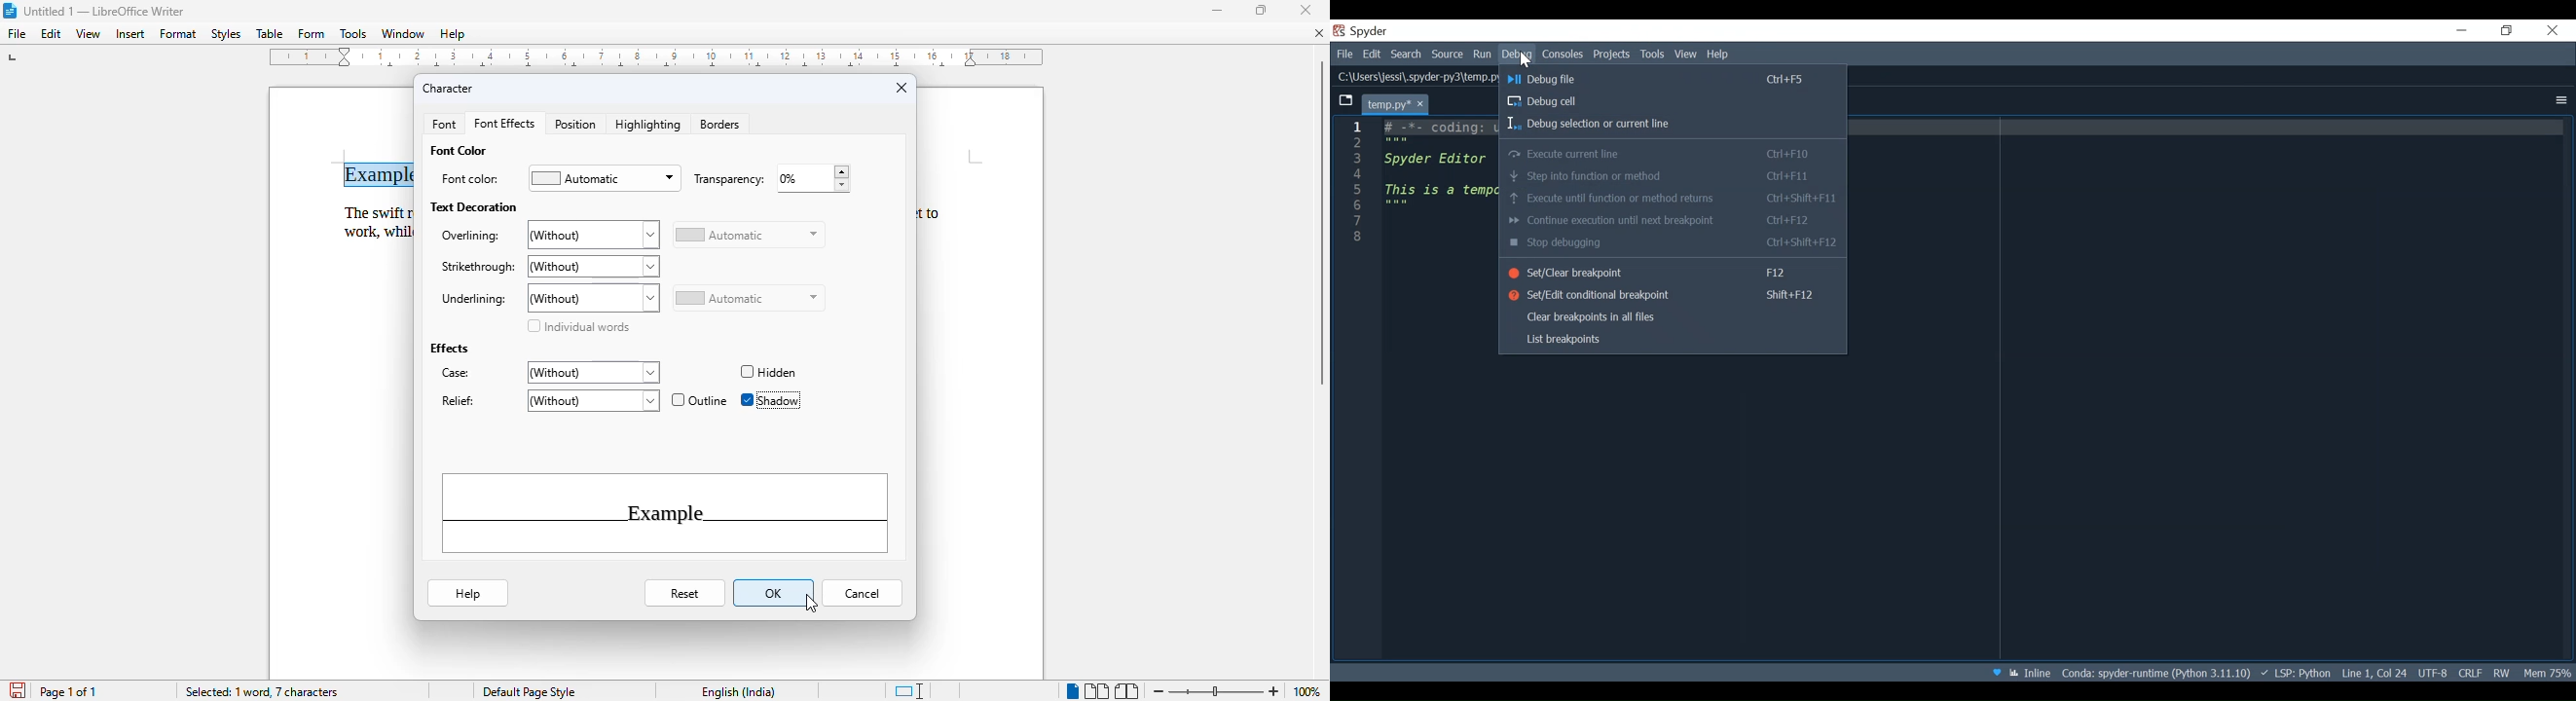 The height and width of the screenshot is (728, 2576). Describe the element at coordinates (2435, 672) in the screenshot. I see `File Encoding` at that location.